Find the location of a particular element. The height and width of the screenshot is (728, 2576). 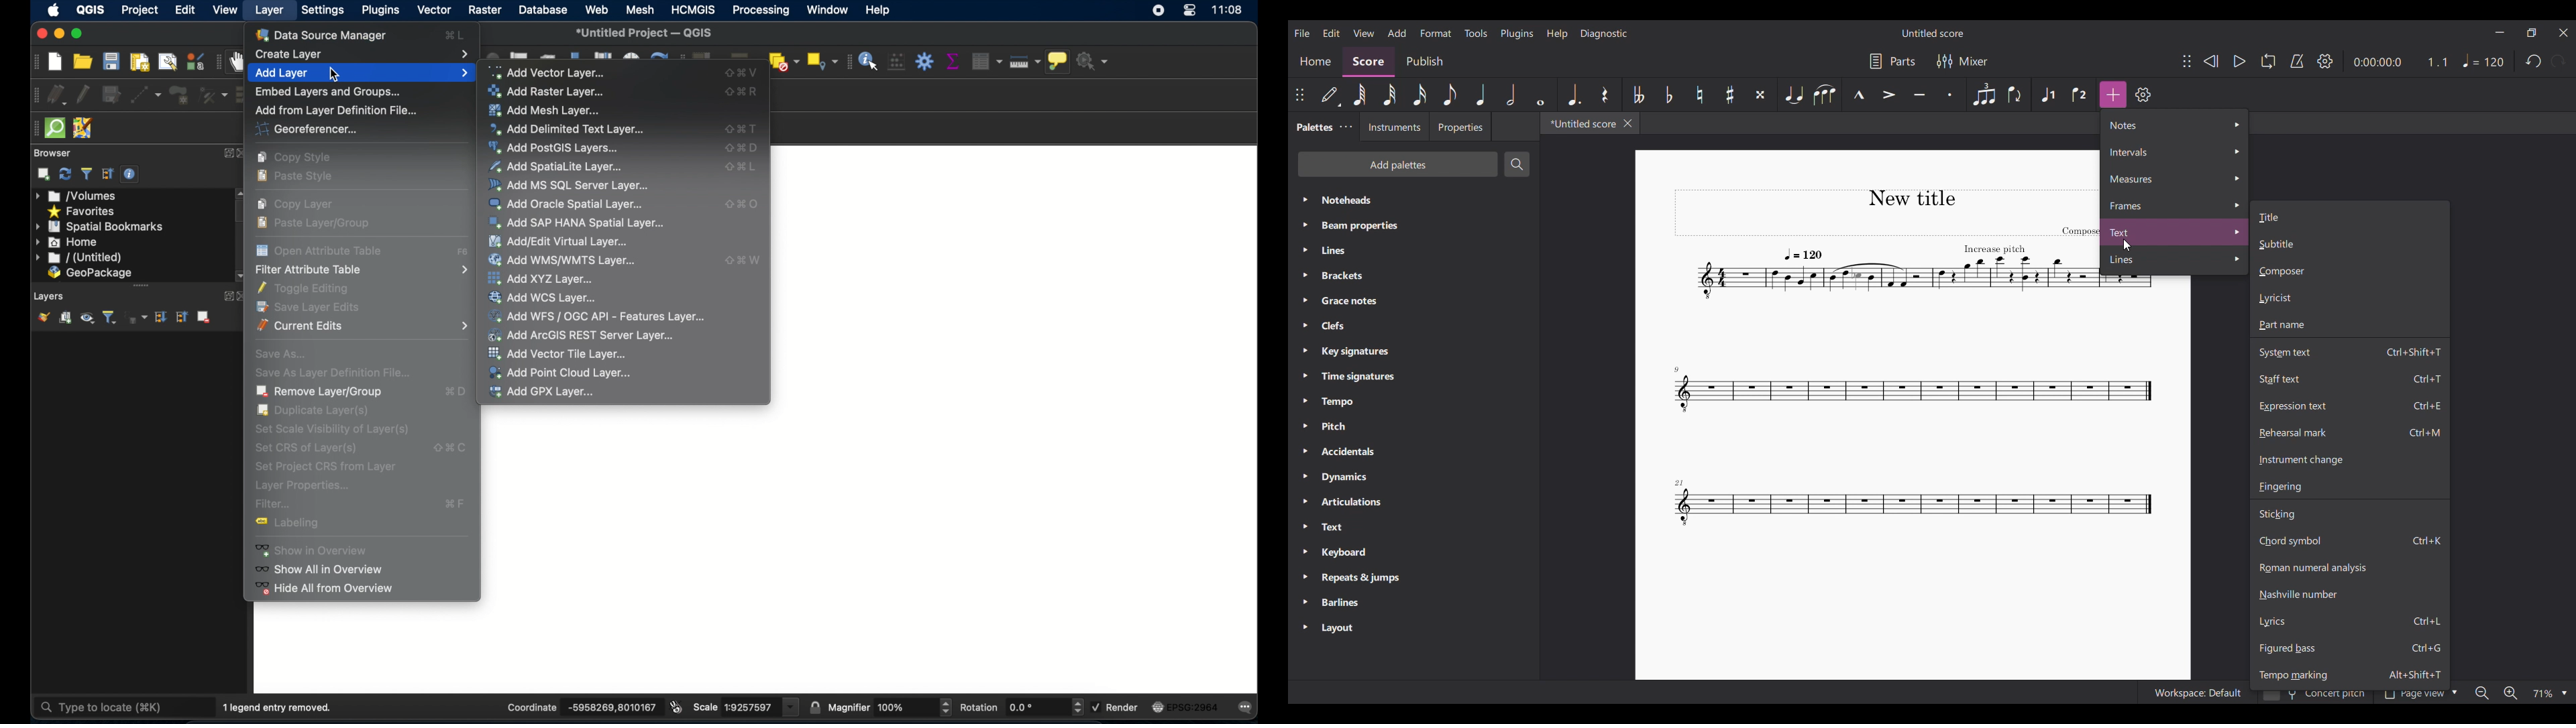

save as is located at coordinates (281, 352).